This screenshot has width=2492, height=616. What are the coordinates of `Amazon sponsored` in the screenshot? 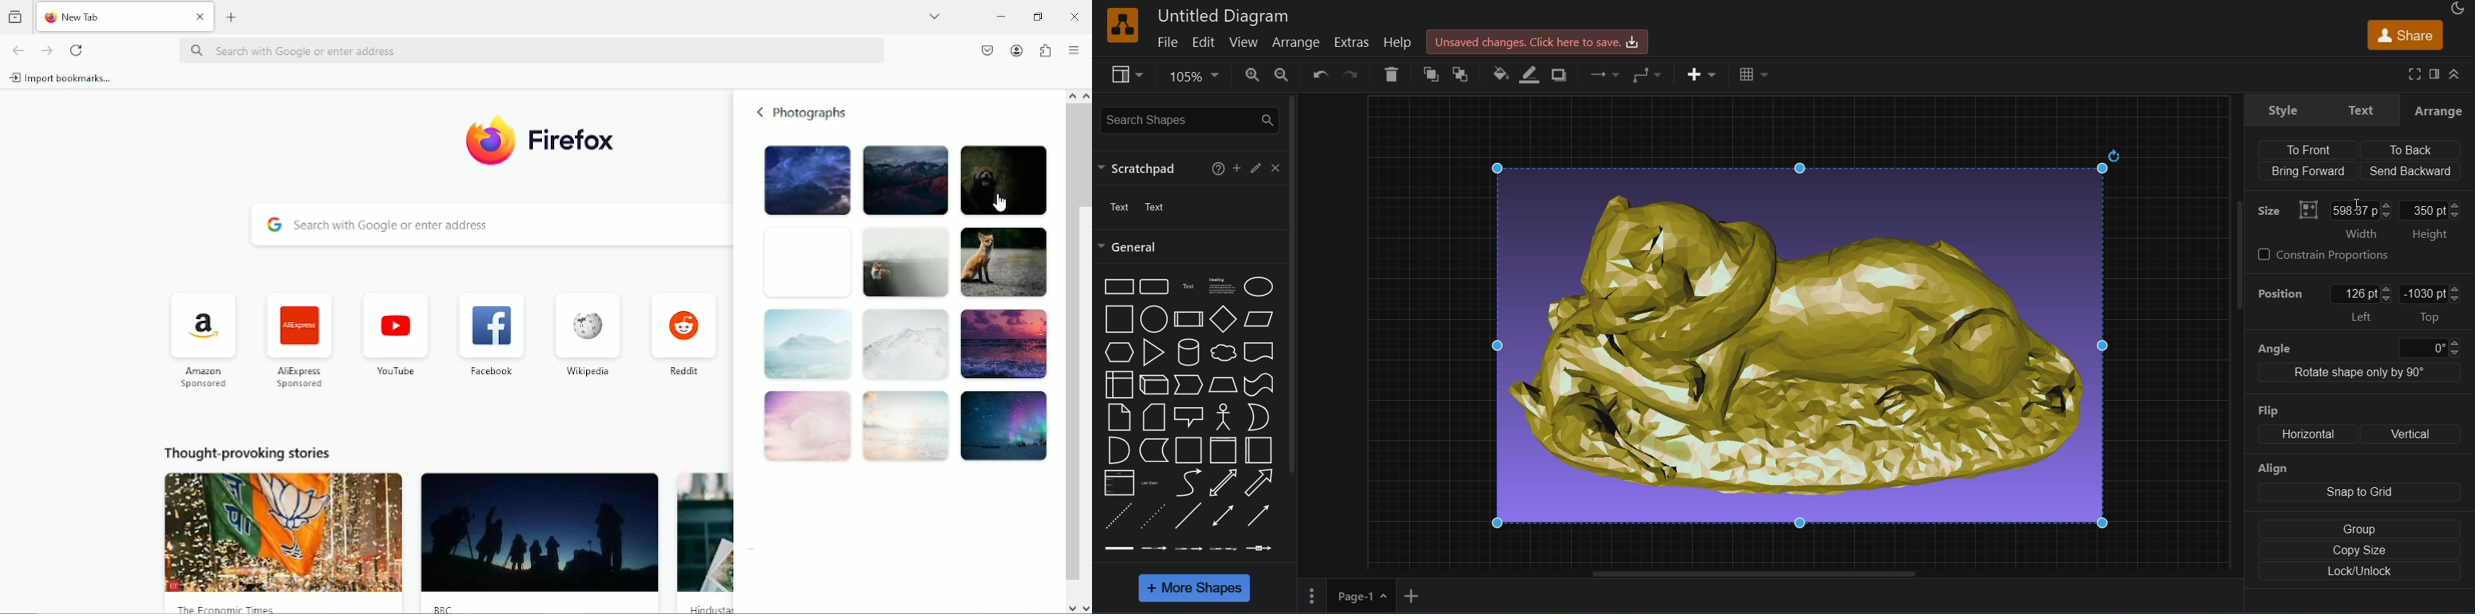 It's located at (202, 341).